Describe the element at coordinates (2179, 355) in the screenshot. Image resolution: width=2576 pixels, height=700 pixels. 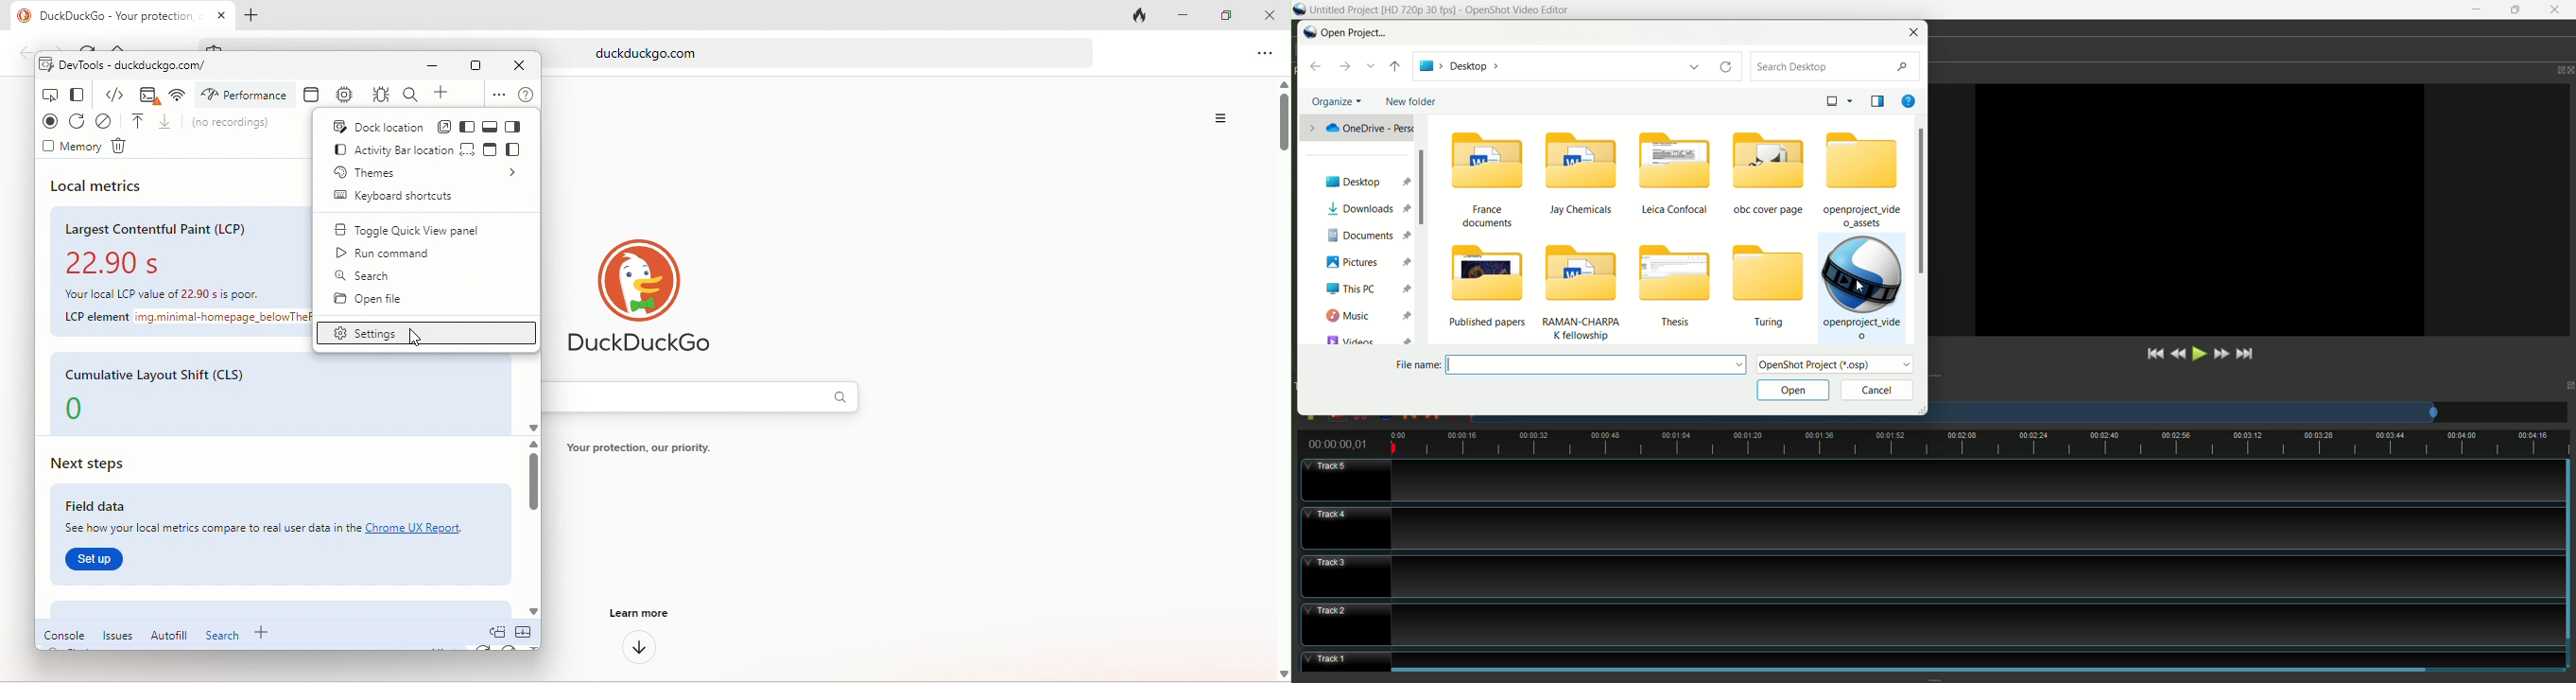
I see `rewind` at that location.